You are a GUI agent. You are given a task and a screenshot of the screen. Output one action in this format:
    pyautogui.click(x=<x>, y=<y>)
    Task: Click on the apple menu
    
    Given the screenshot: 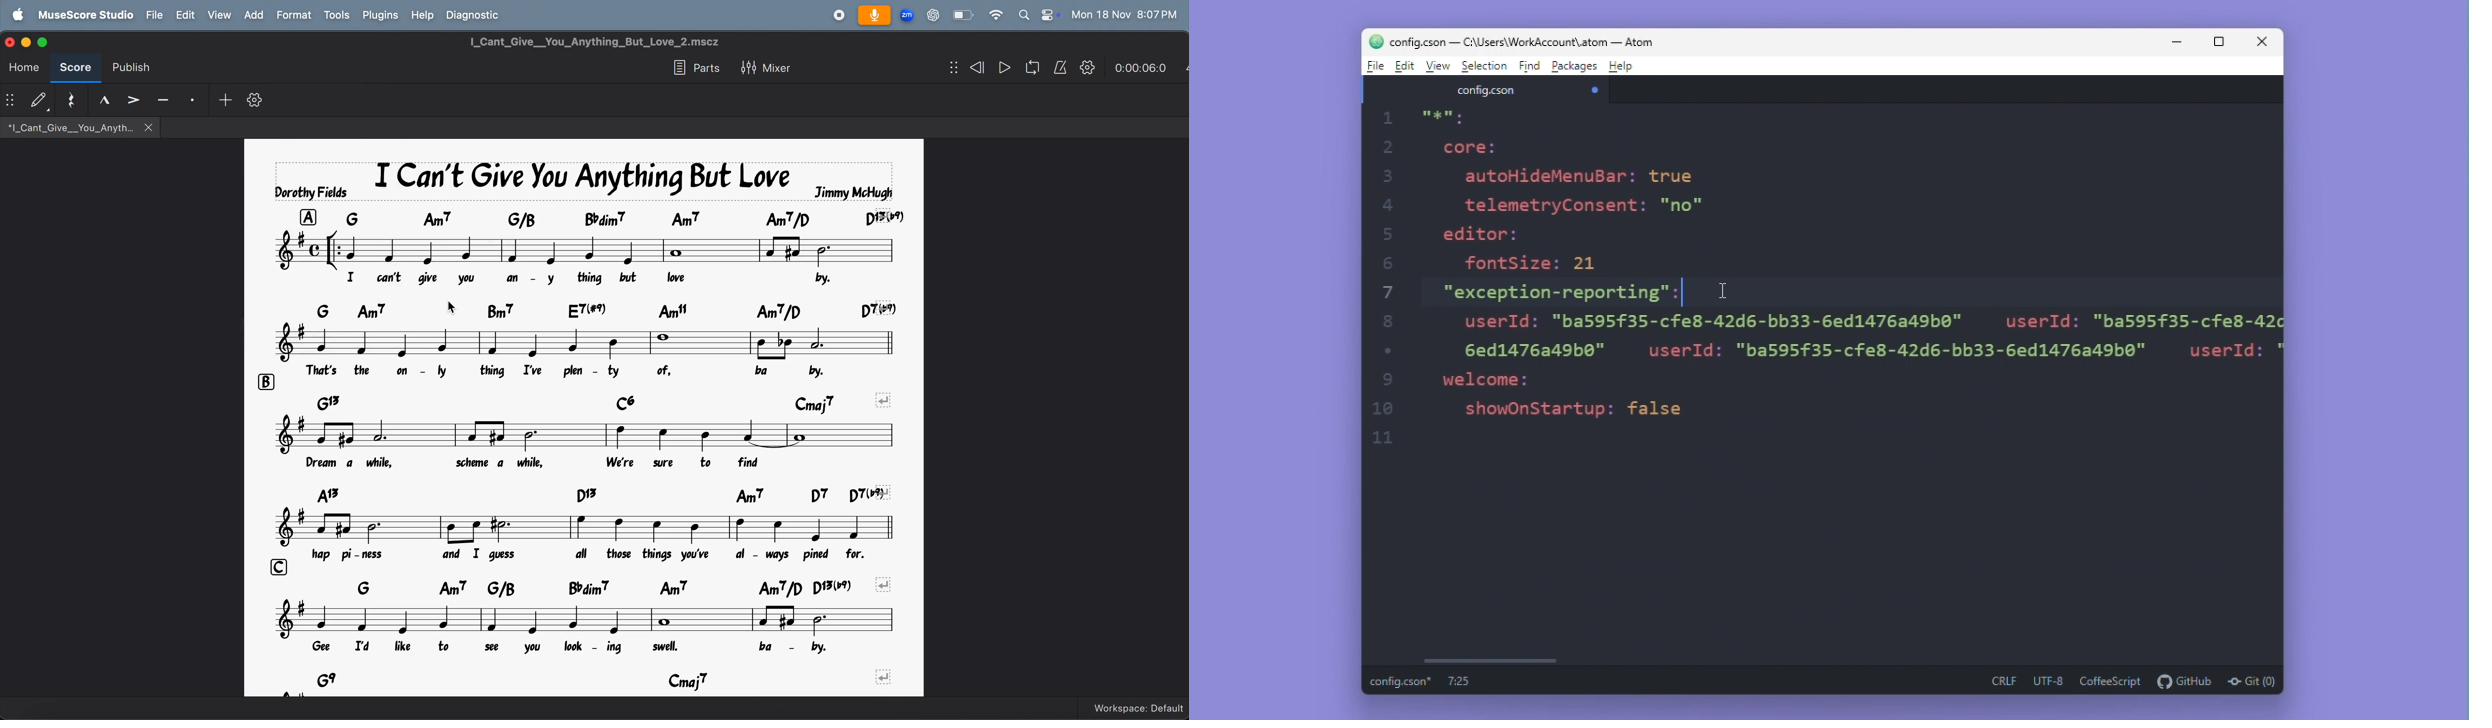 What is the action you would take?
    pyautogui.click(x=15, y=15)
    